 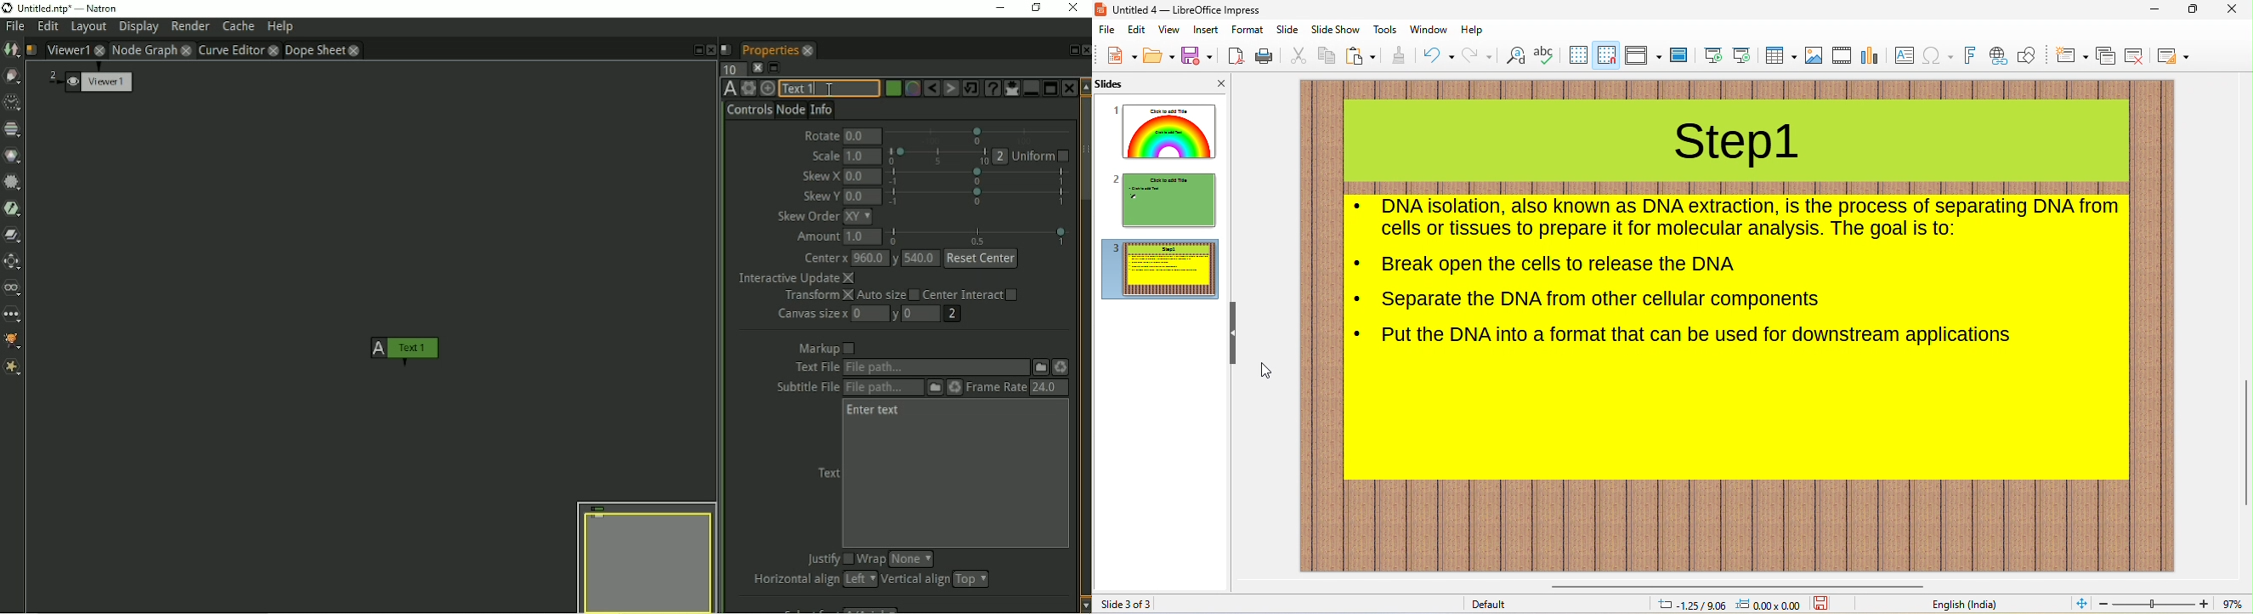 I want to click on start from current slide, so click(x=1742, y=55).